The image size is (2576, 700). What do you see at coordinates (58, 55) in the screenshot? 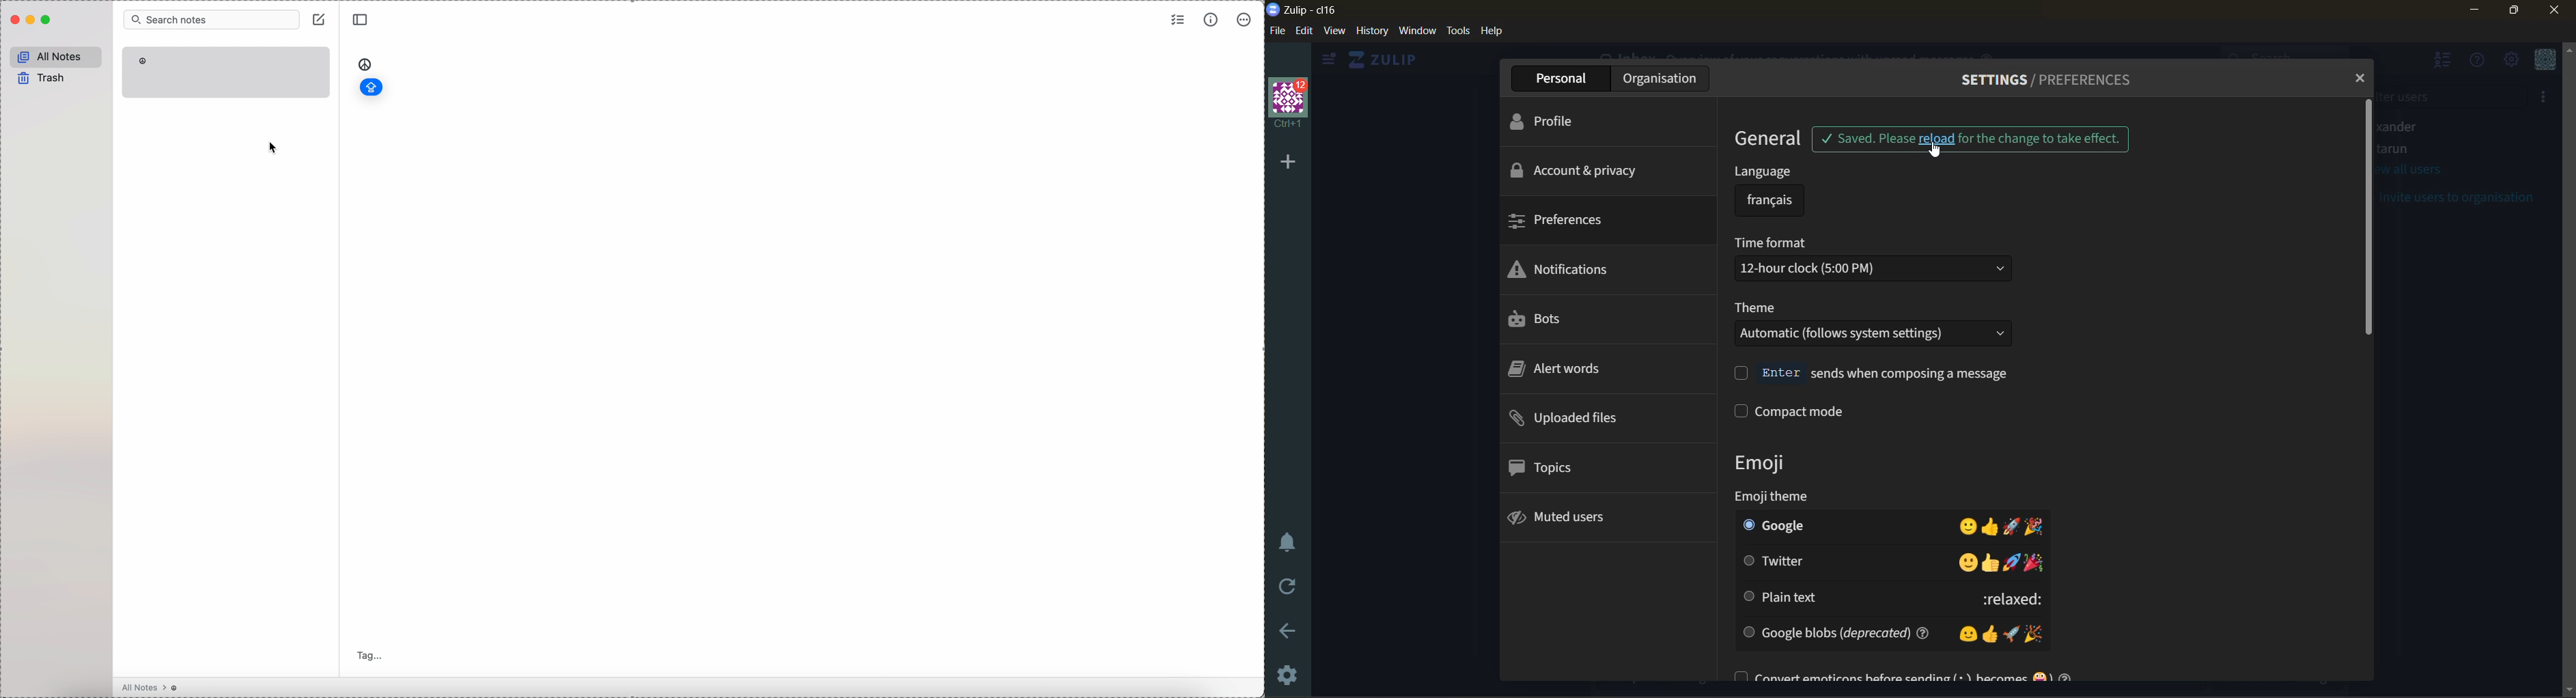
I see `all notes` at bounding box center [58, 55].